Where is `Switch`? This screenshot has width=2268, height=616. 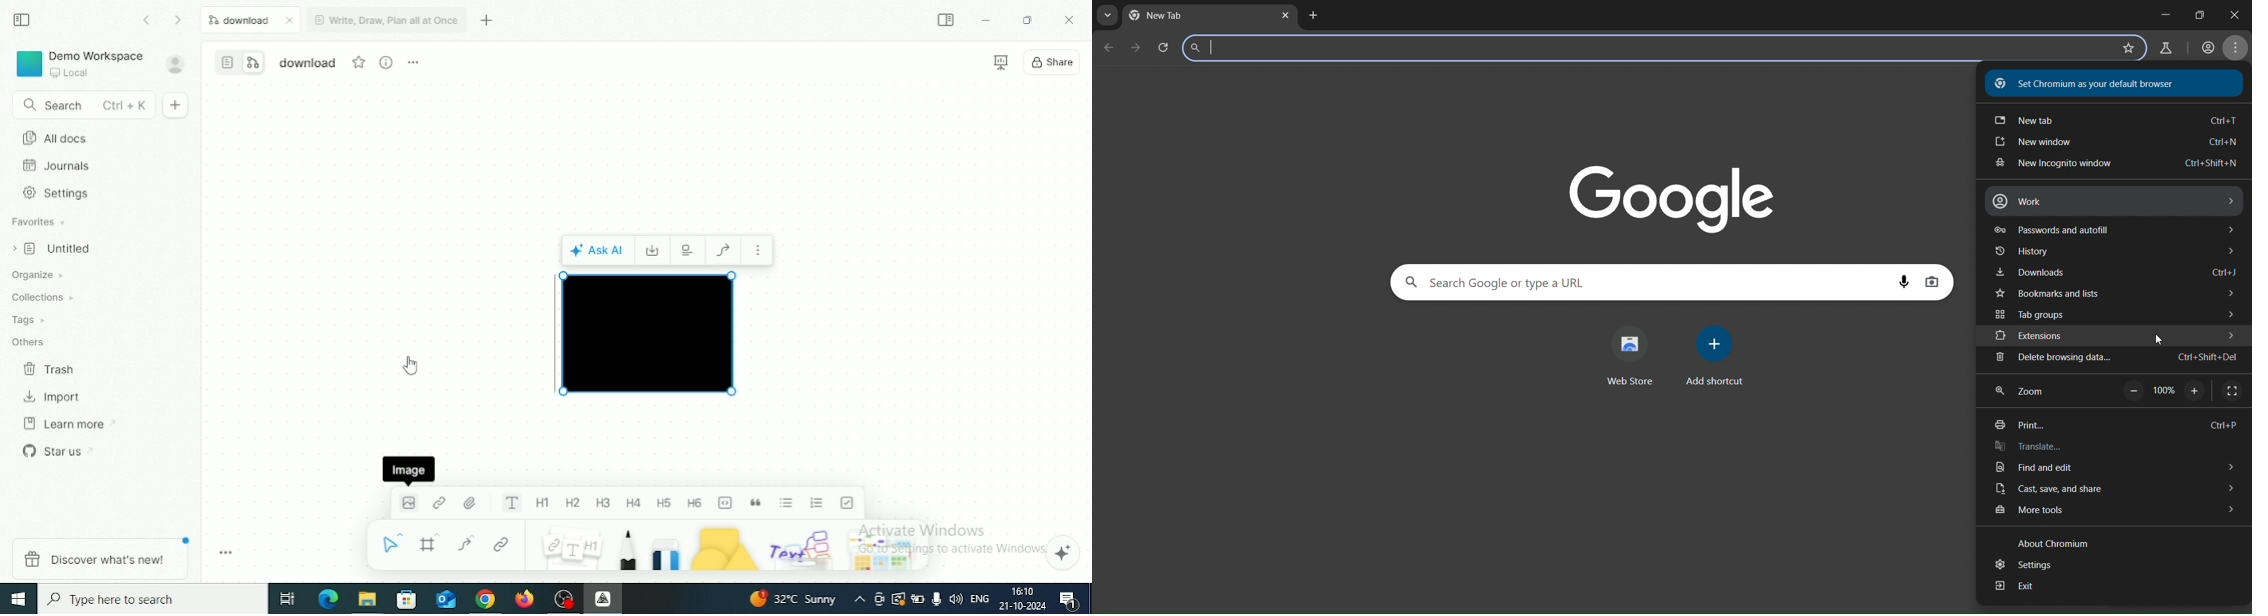 Switch is located at coordinates (240, 62).